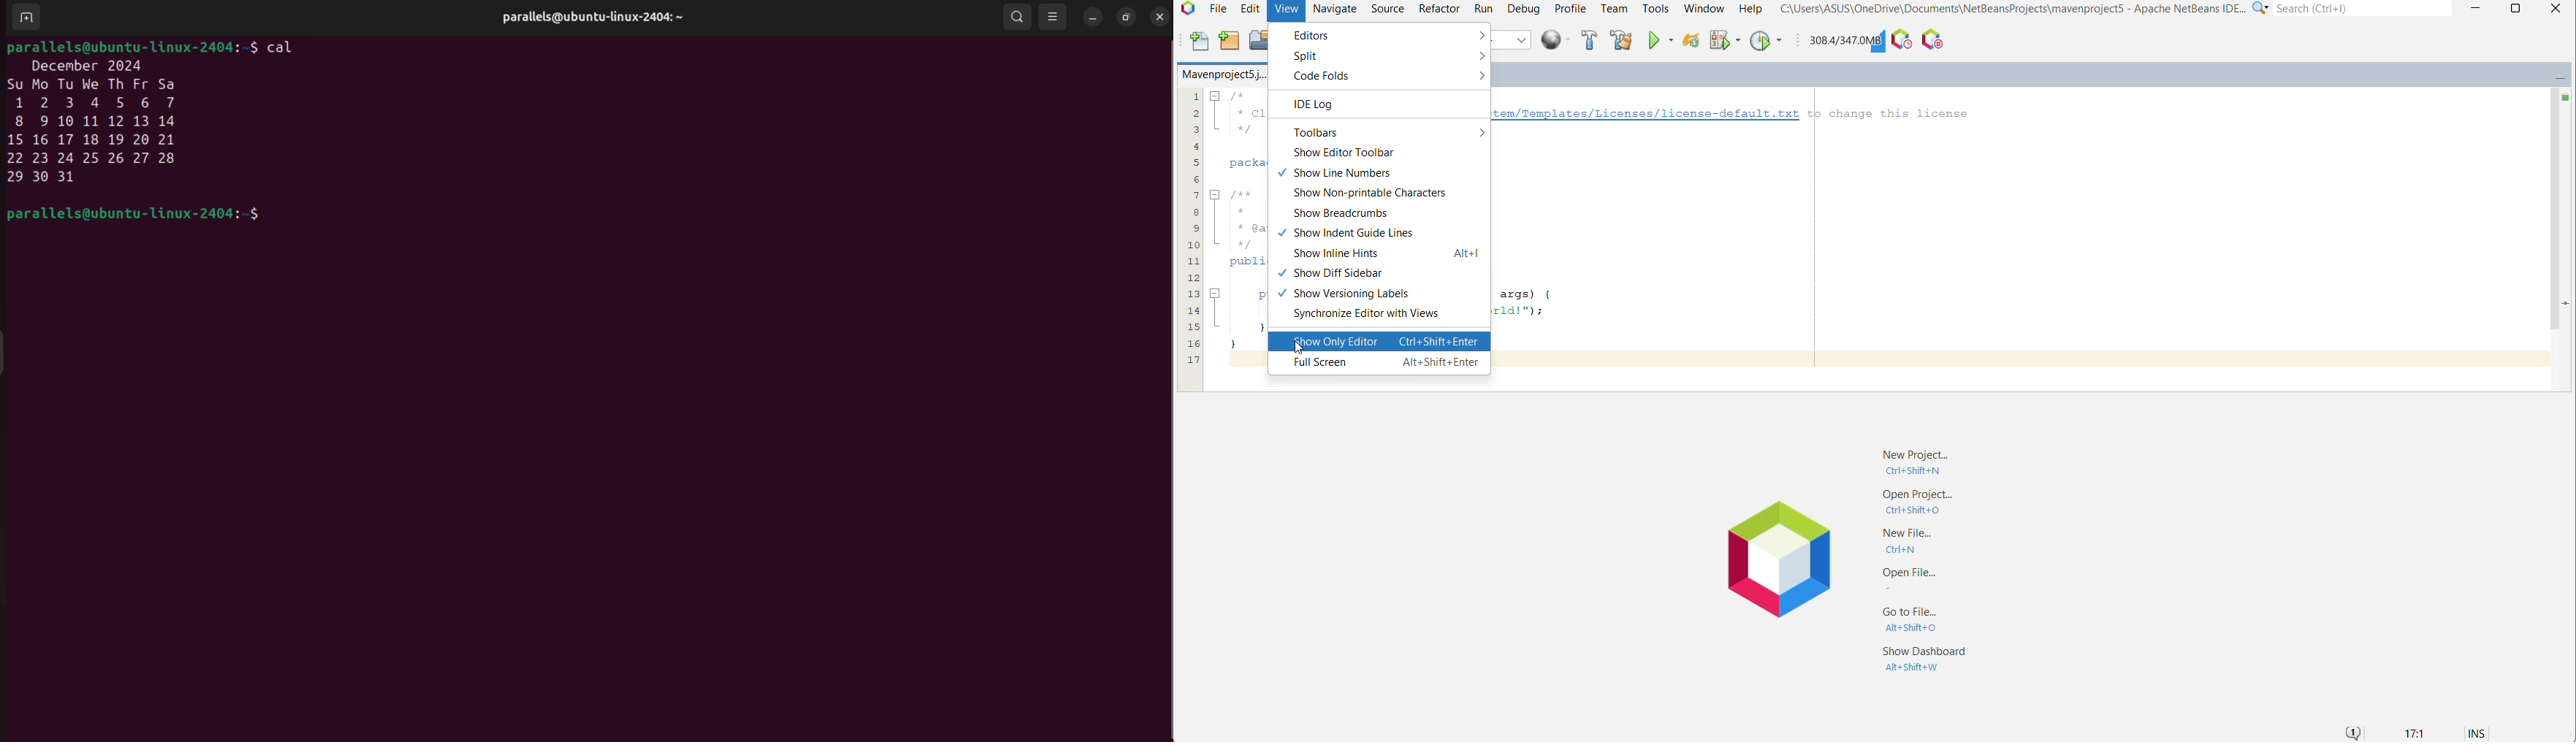 The image size is (2576, 756). What do you see at coordinates (2558, 76) in the screenshot?
I see `Minimize Window` at bounding box center [2558, 76].